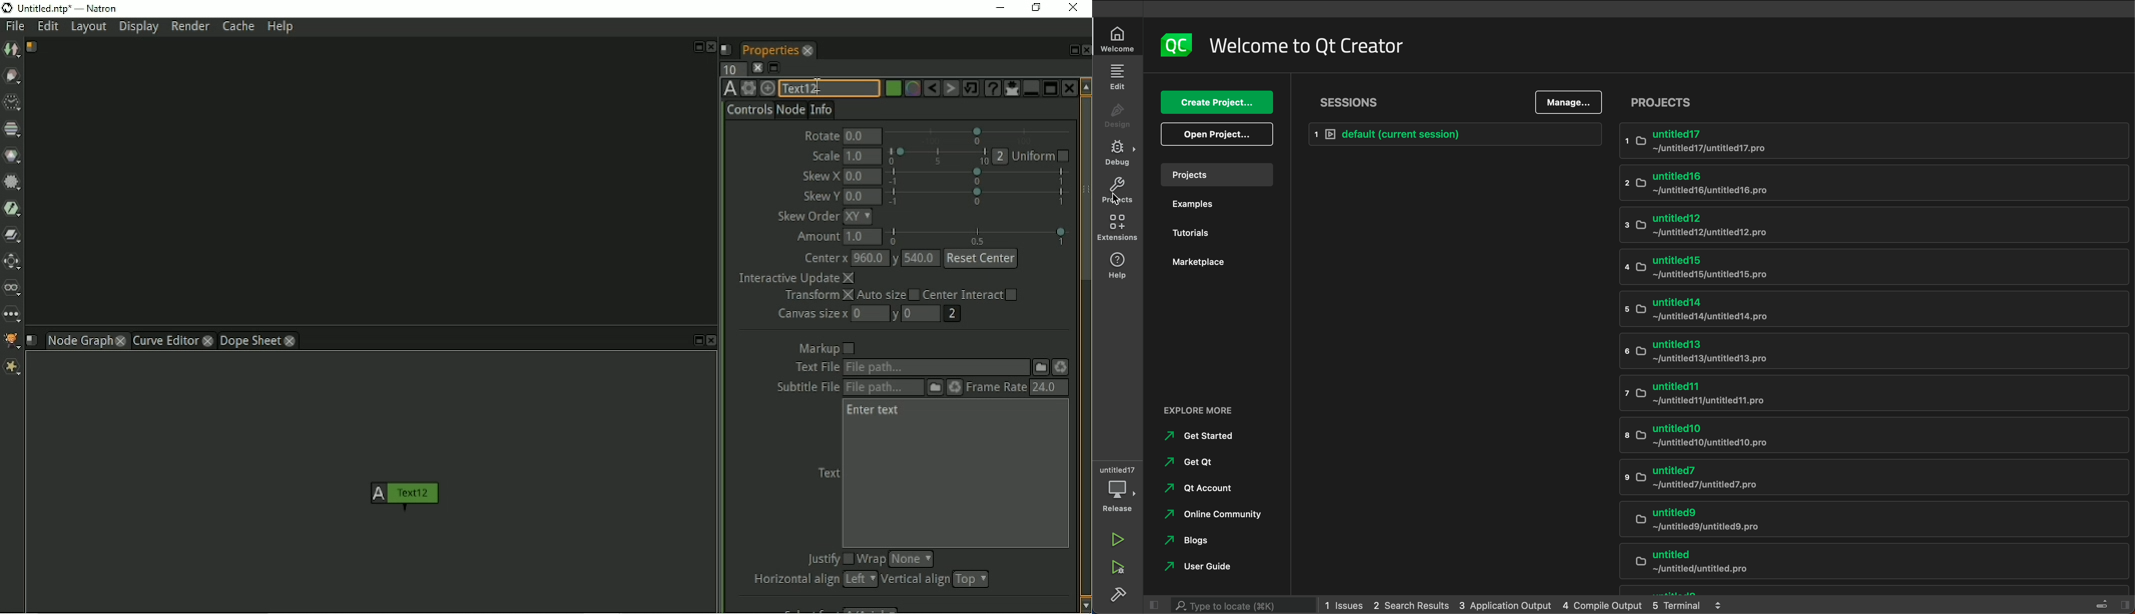 This screenshot has height=616, width=2156. What do you see at coordinates (33, 47) in the screenshot?
I see `Script name` at bounding box center [33, 47].